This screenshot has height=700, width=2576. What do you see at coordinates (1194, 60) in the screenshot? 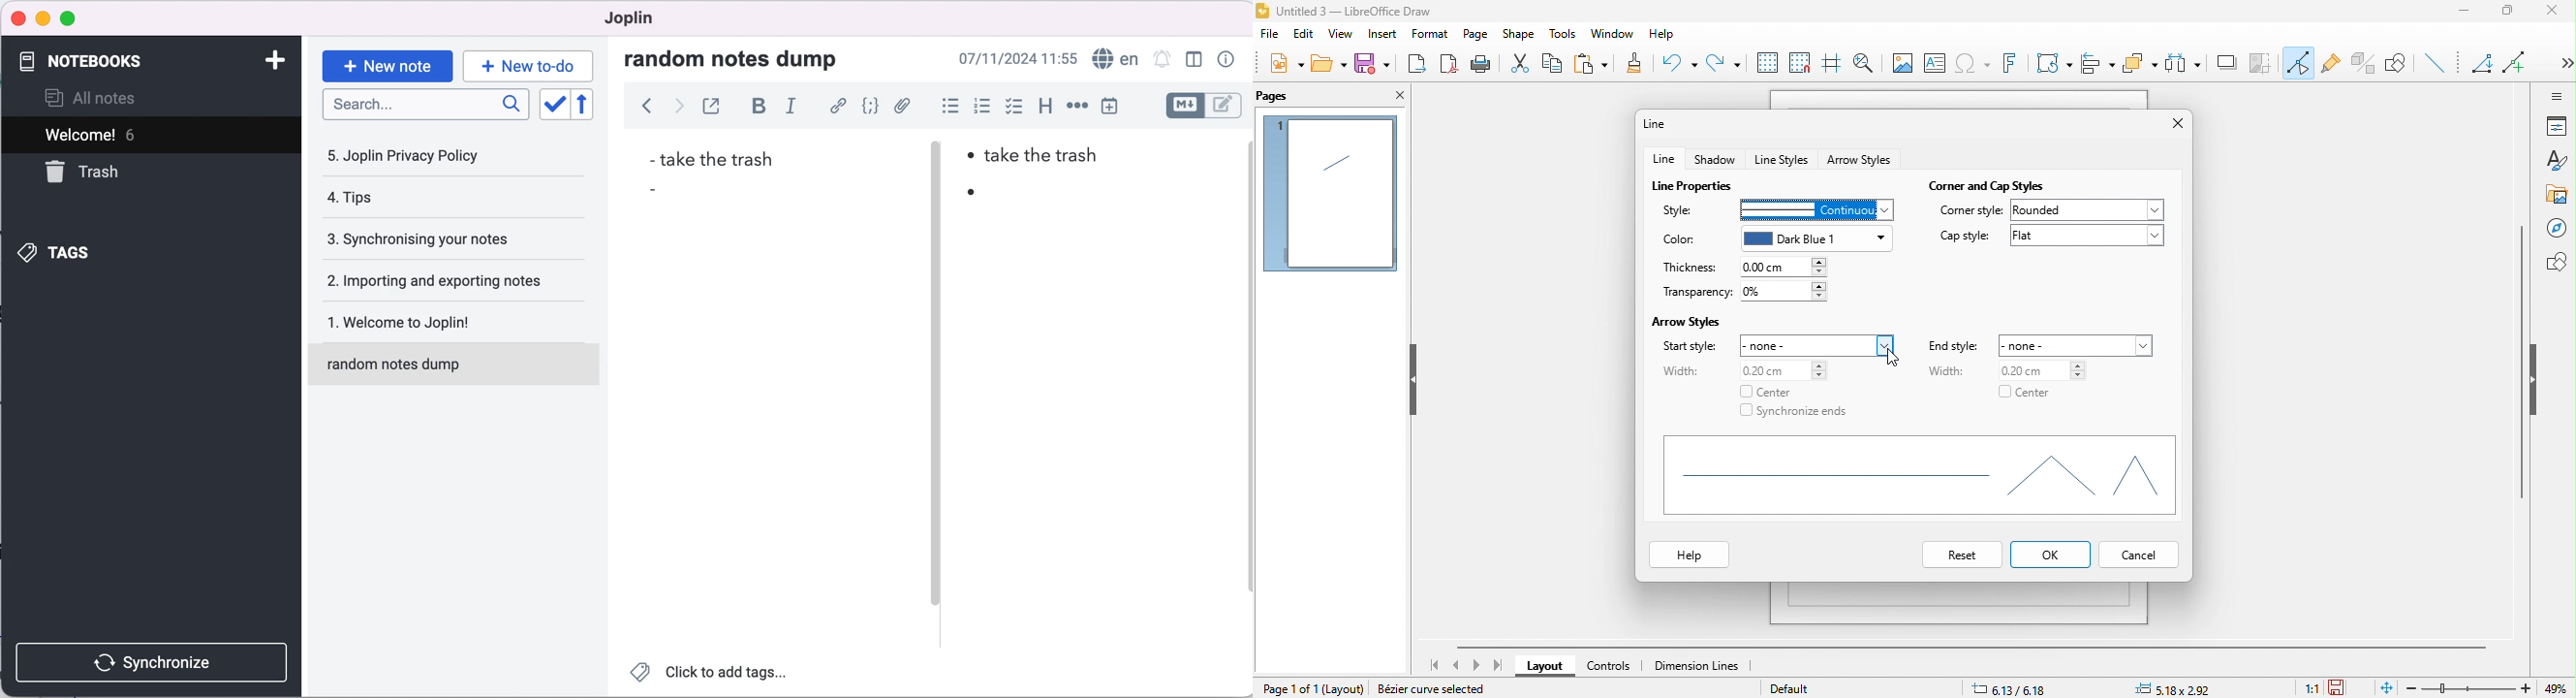
I see `toggle editor layout` at bounding box center [1194, 60].